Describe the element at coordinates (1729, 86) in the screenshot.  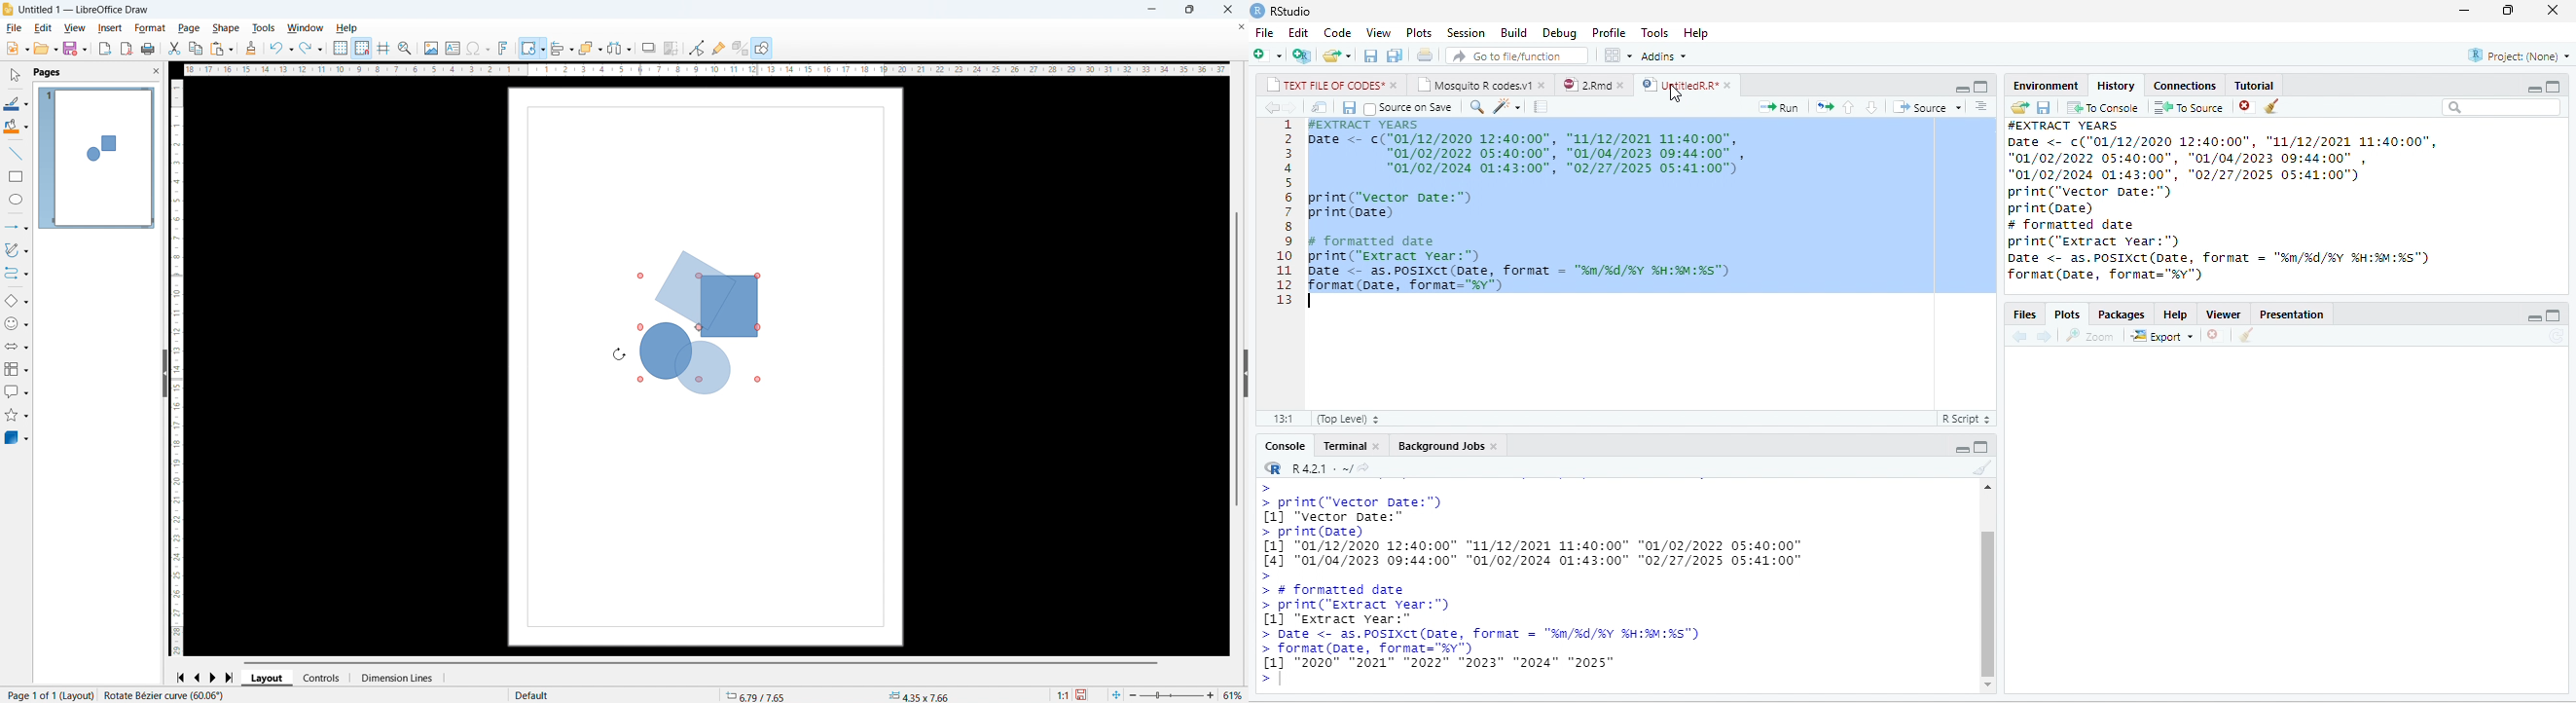
I see `close` at that location.